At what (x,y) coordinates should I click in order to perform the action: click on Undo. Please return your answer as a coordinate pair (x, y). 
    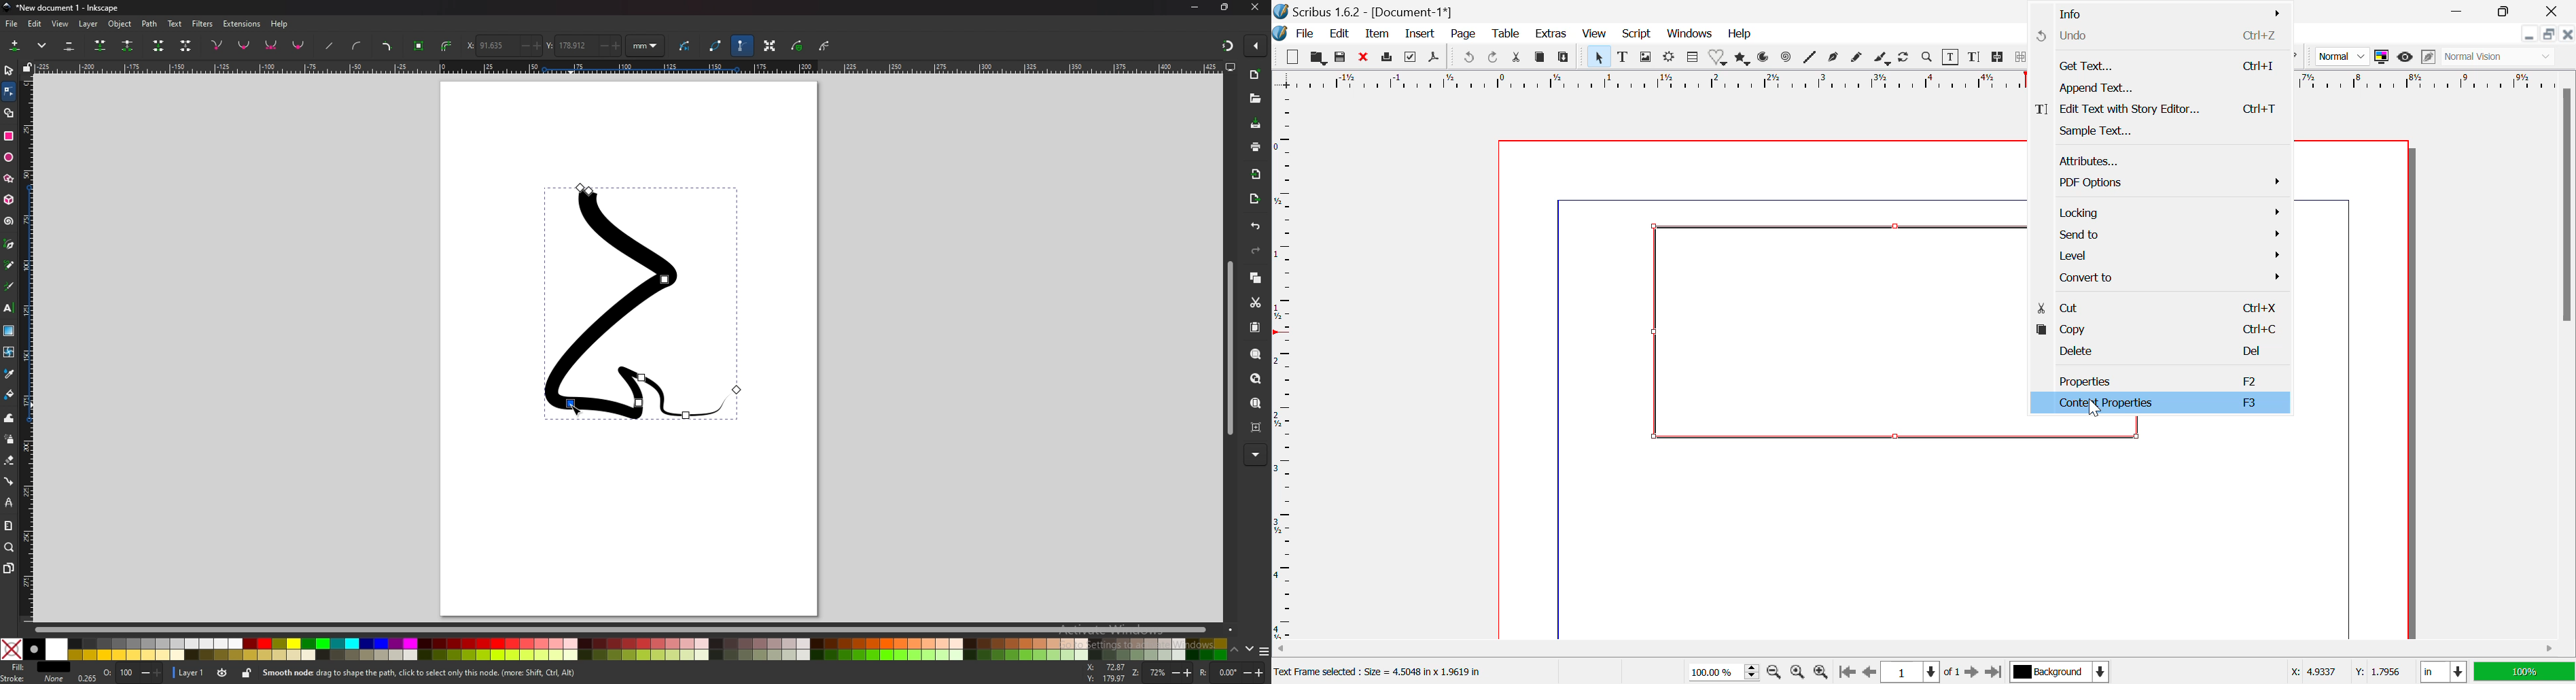
    Looking at the image, I should click on (2157, 37).